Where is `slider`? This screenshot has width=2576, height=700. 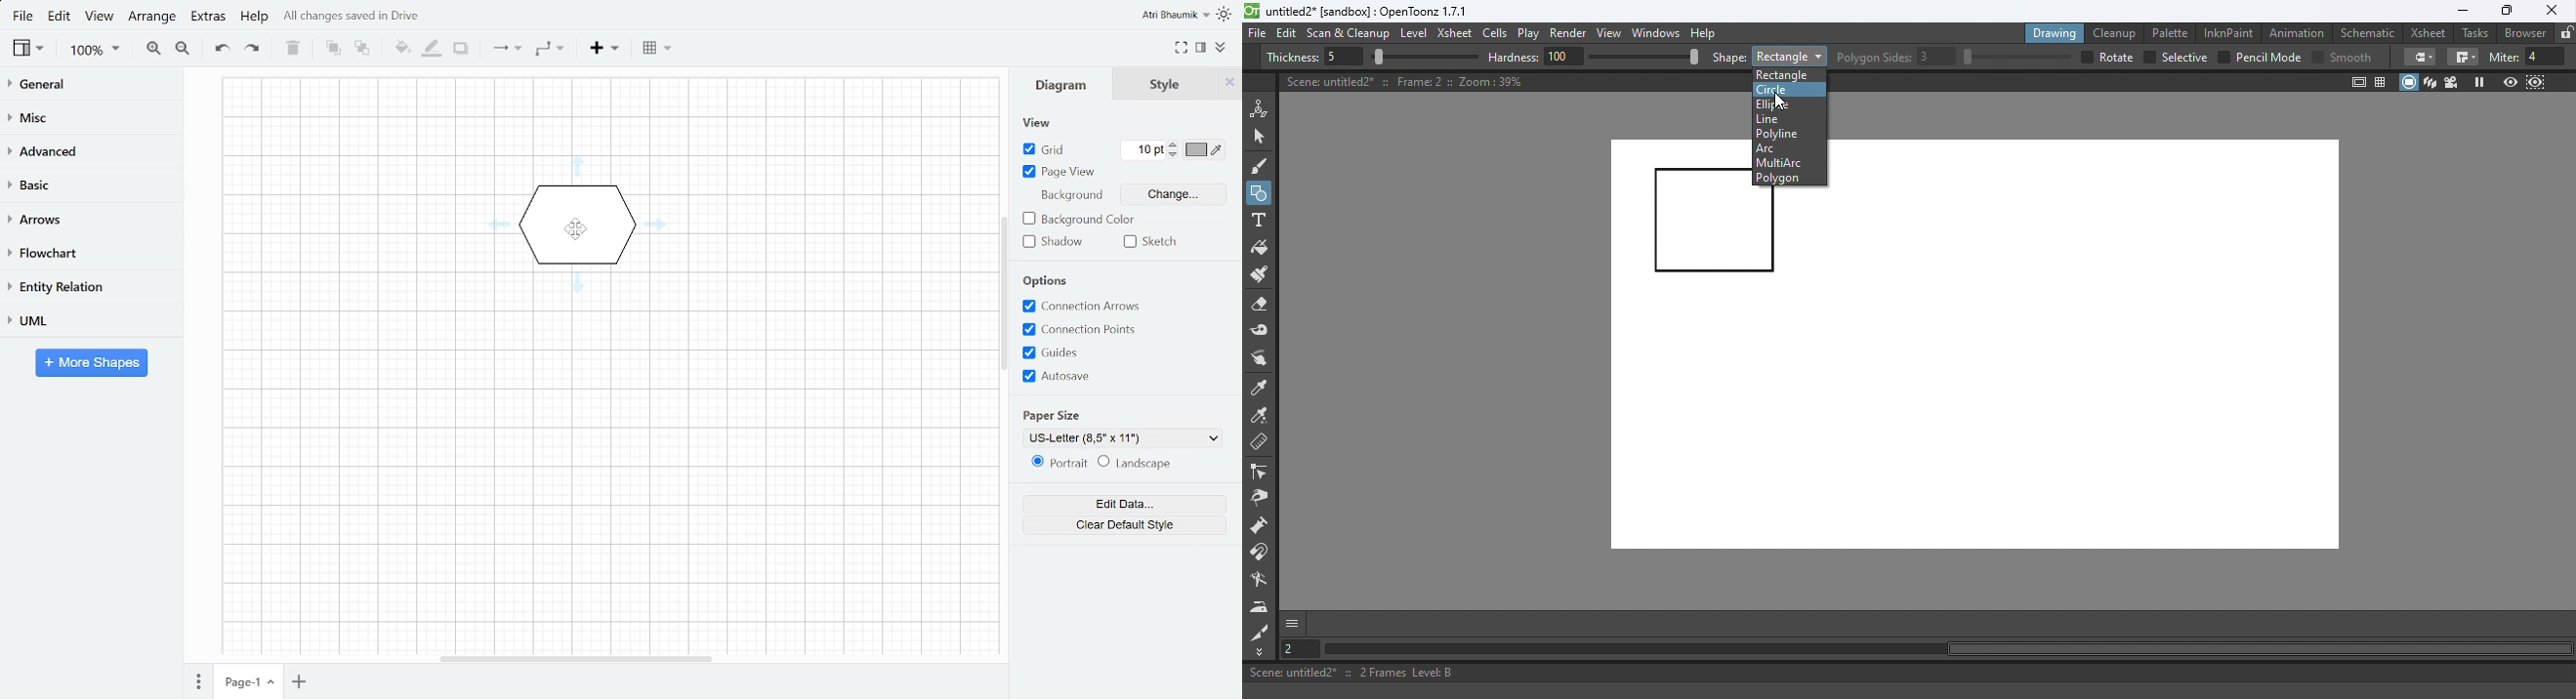 slider is located at coordinates (1425, 58).